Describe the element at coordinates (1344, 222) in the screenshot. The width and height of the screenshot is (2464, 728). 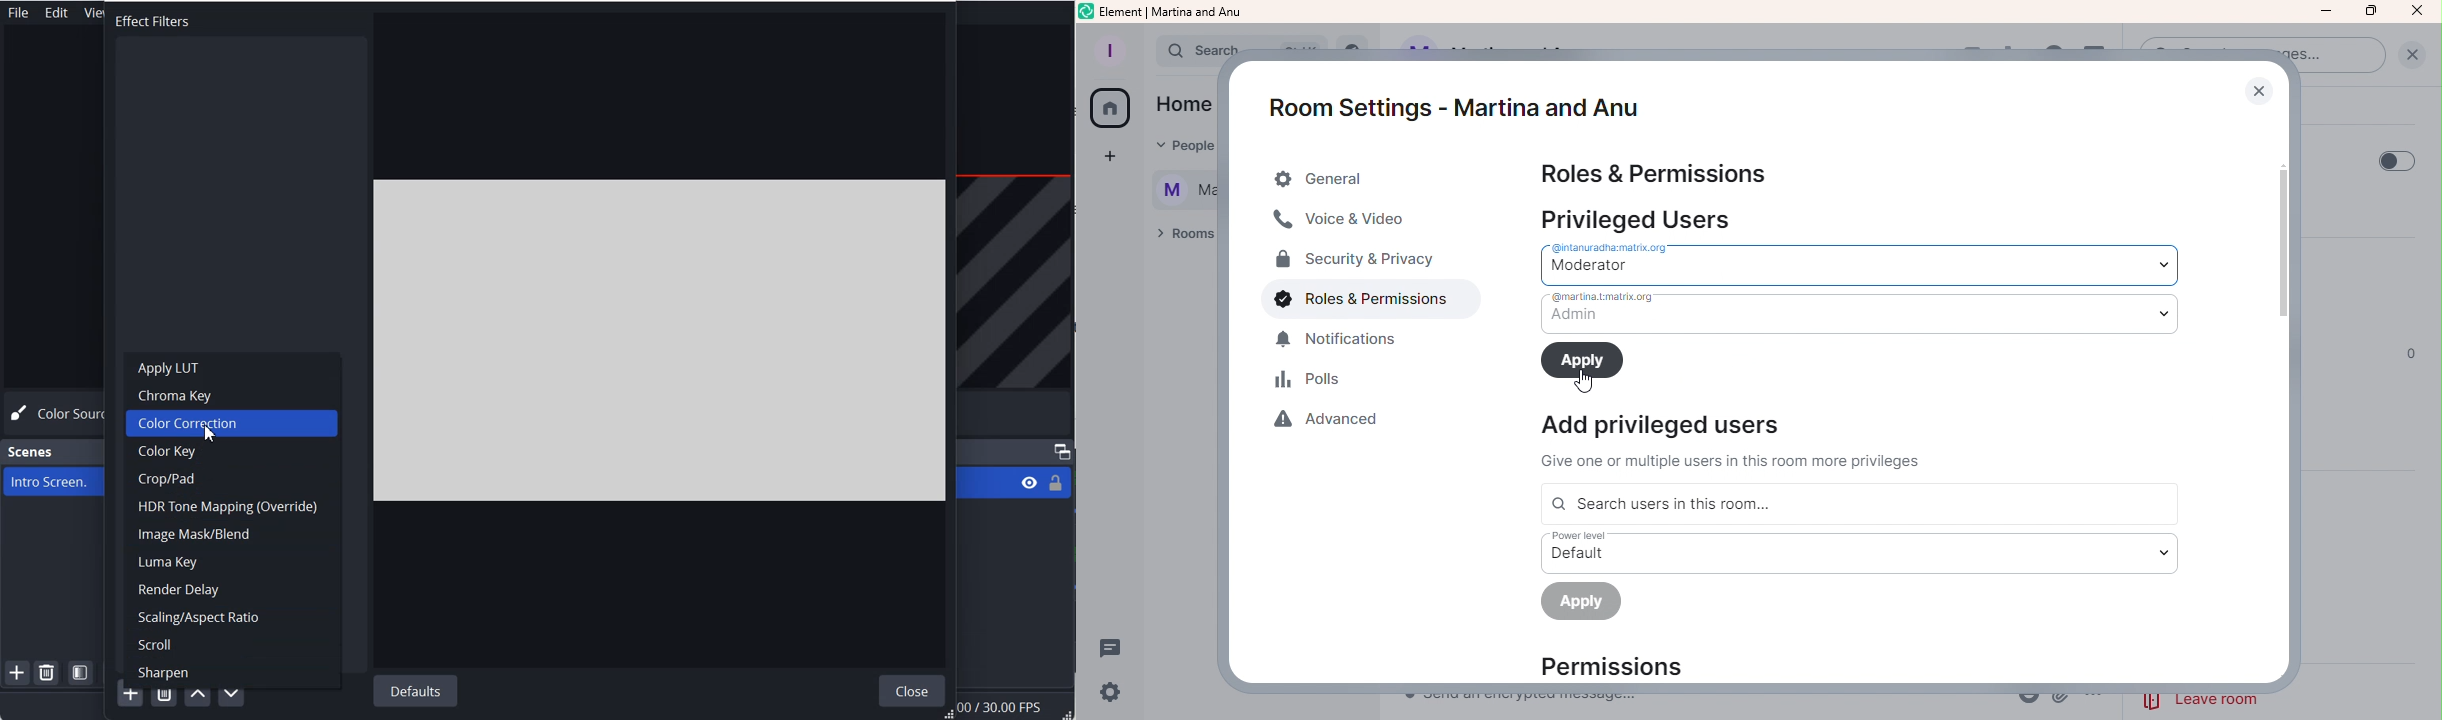
I see `Voice and video` at that location.